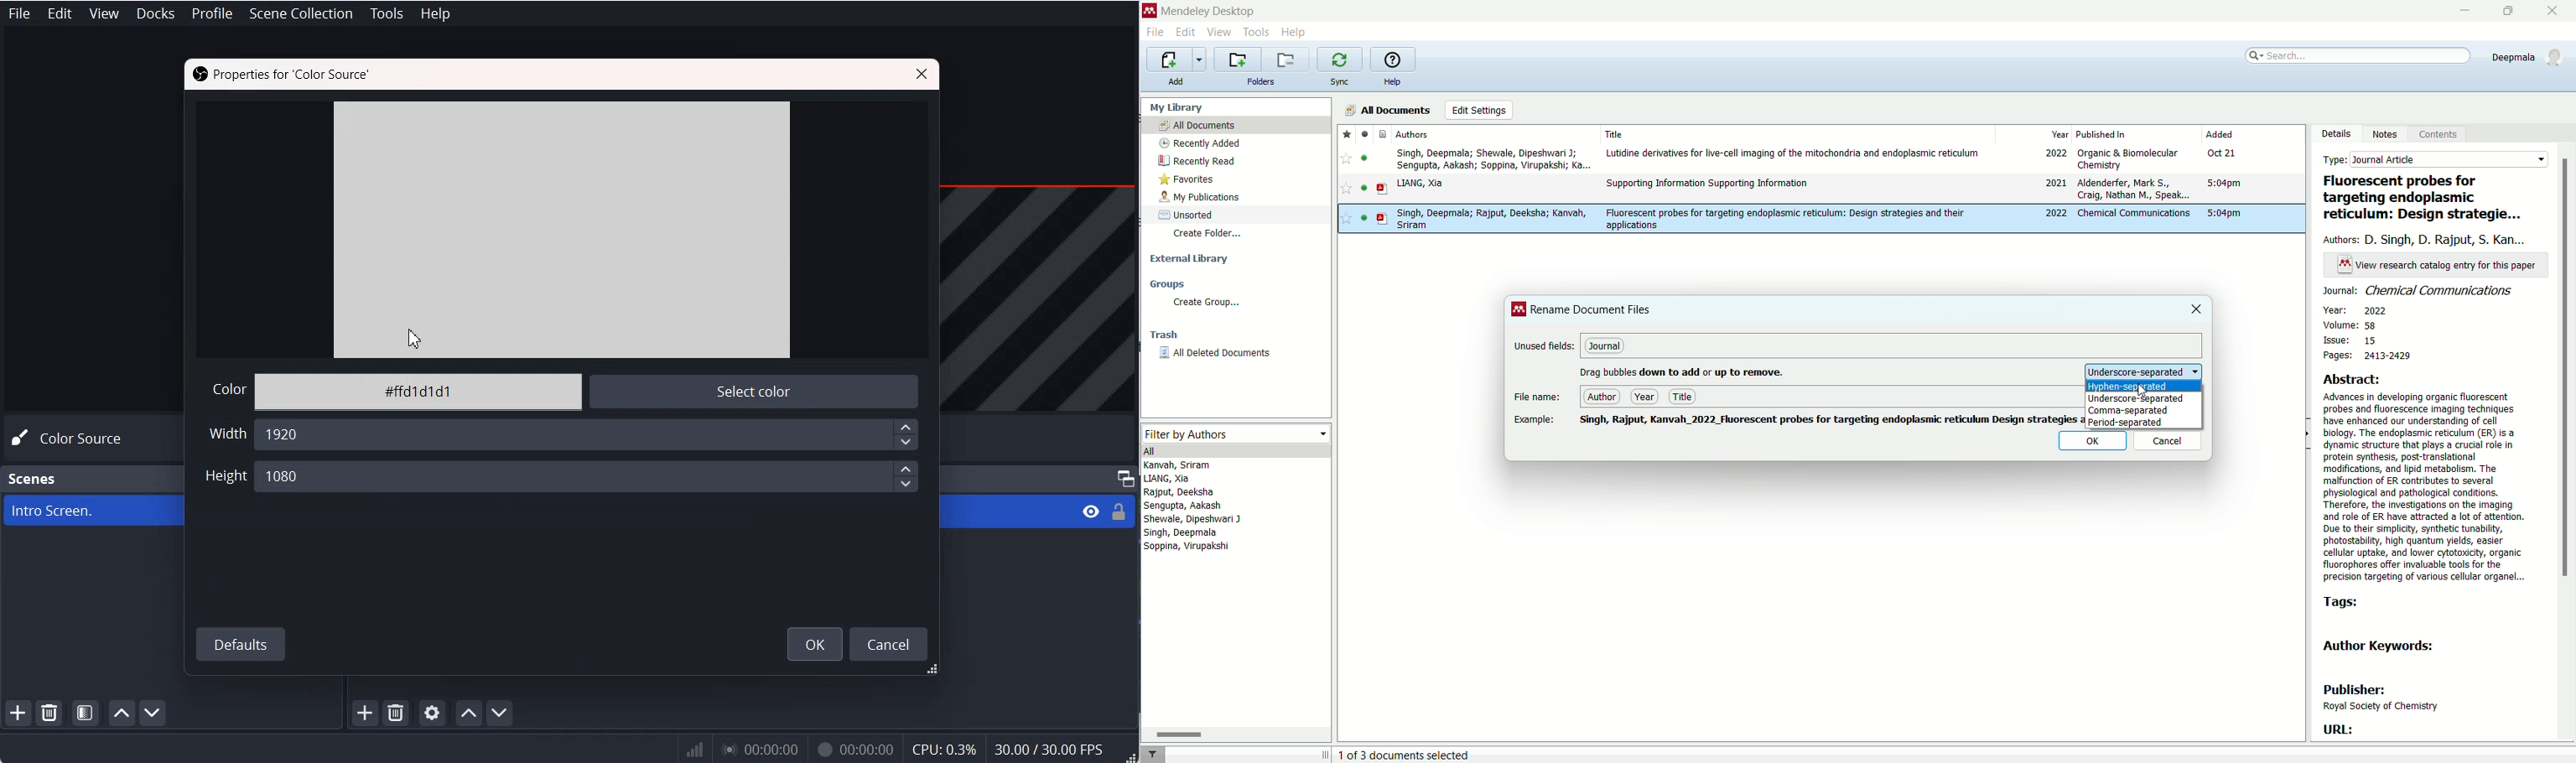 The image size is (2576, 784). What do you see at coordinates (365, 714) in the screenshot?
I see `Add Source` at bounding box center [365, 714].